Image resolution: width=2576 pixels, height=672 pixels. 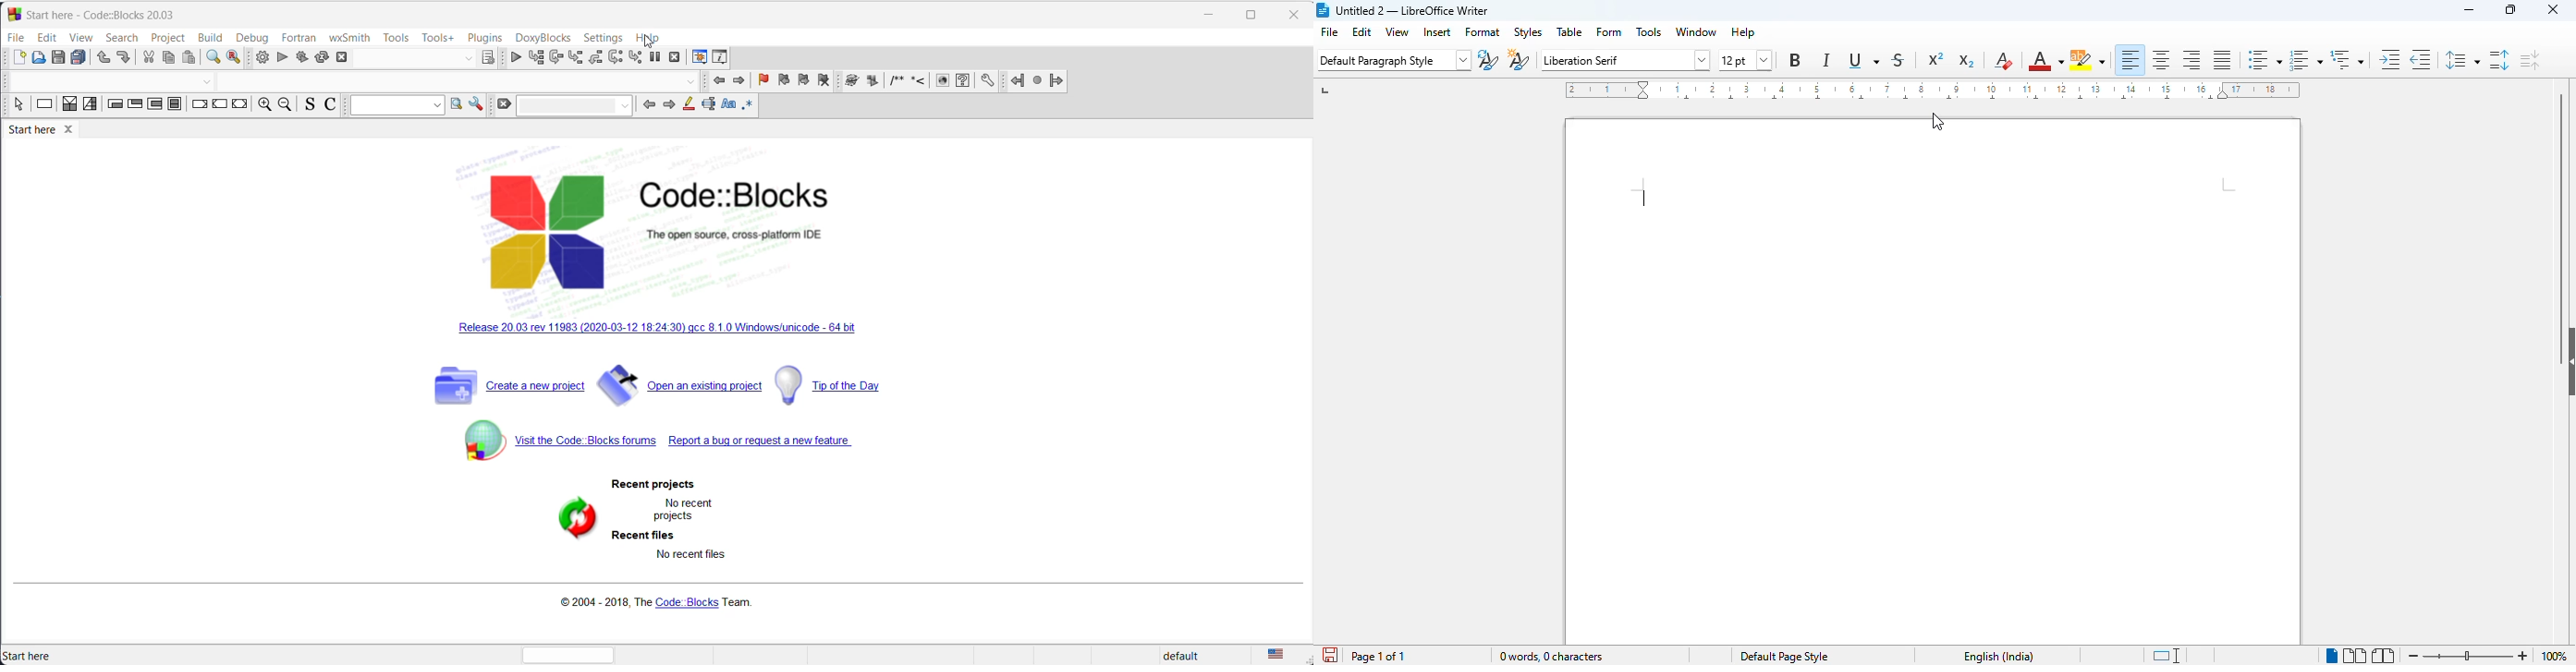 I want to click on paste, so click(x=190, y=59).